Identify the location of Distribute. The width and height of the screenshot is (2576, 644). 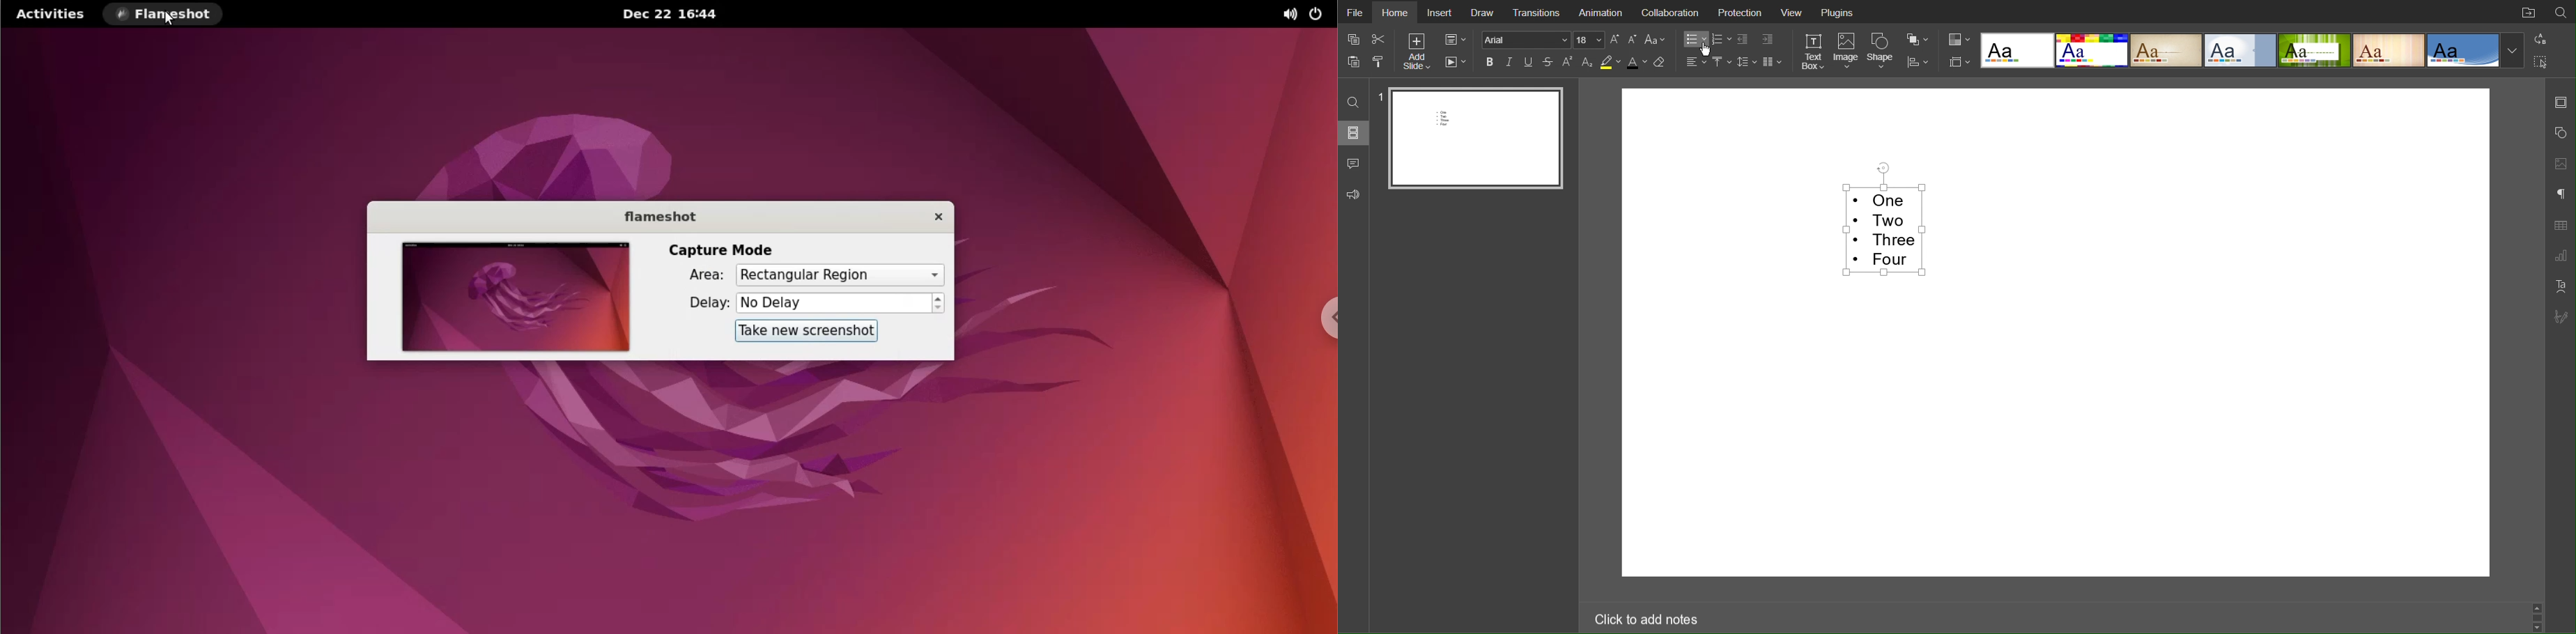
(1918, 64).